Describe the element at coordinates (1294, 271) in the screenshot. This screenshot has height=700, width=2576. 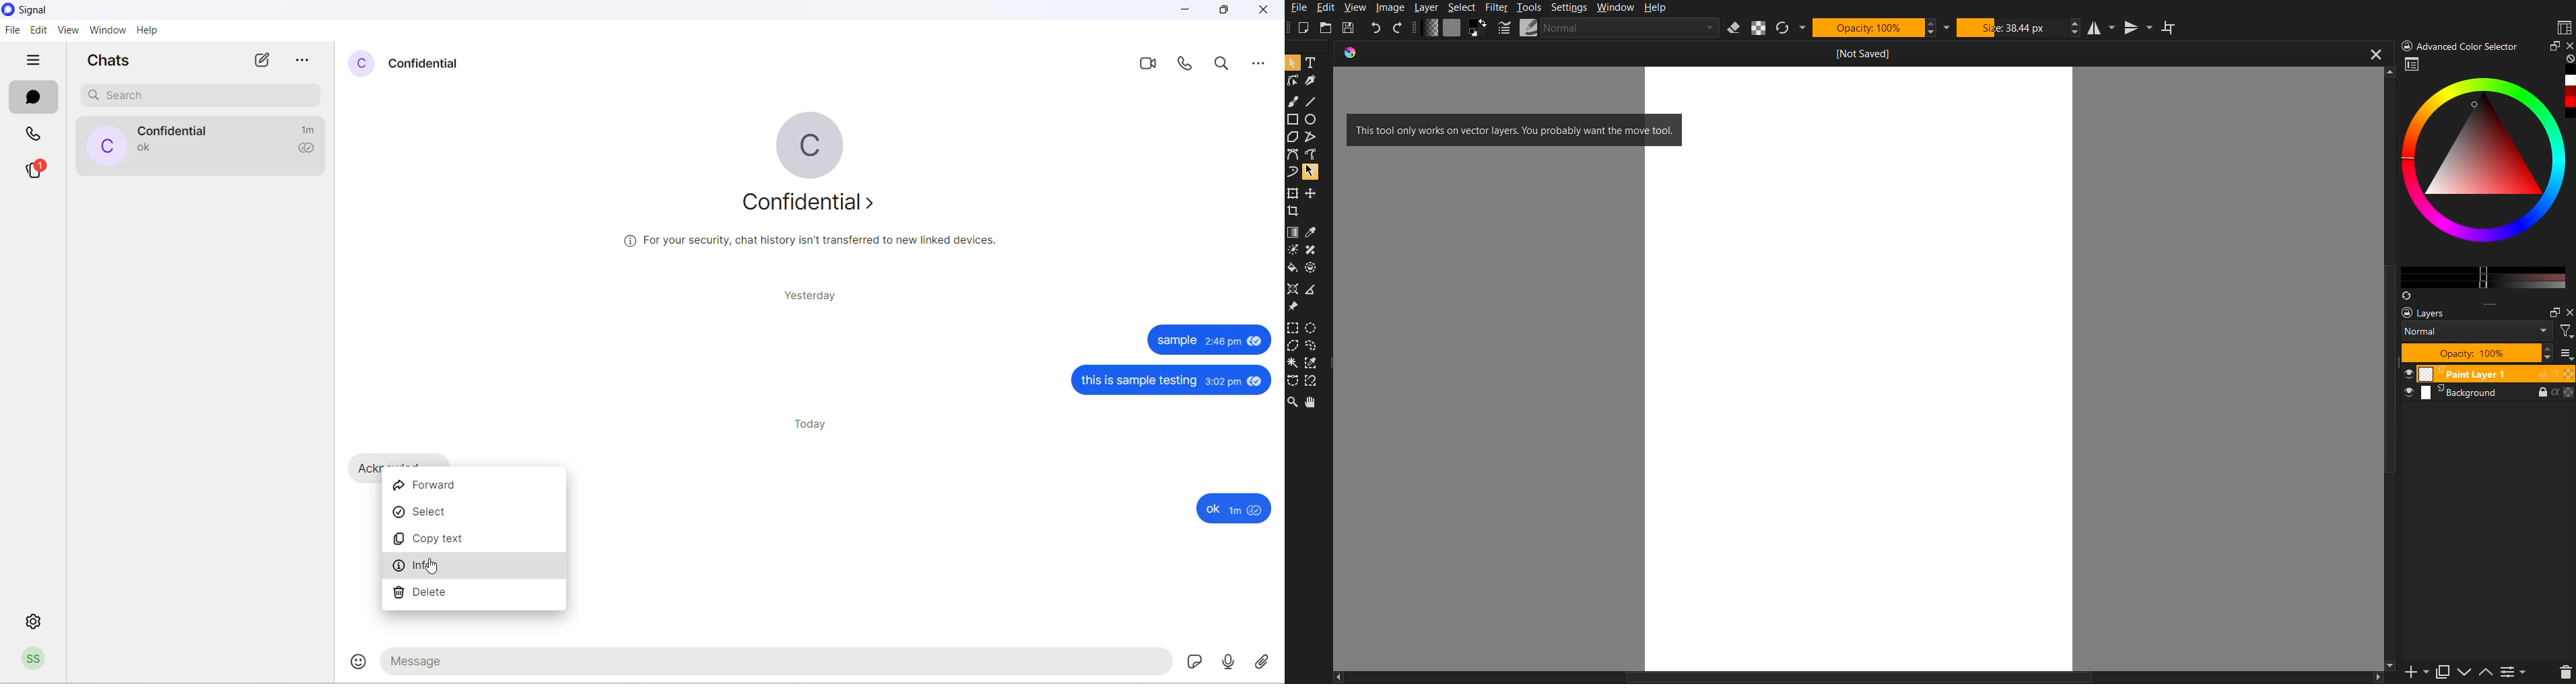
I see `Color Fill` at that location.